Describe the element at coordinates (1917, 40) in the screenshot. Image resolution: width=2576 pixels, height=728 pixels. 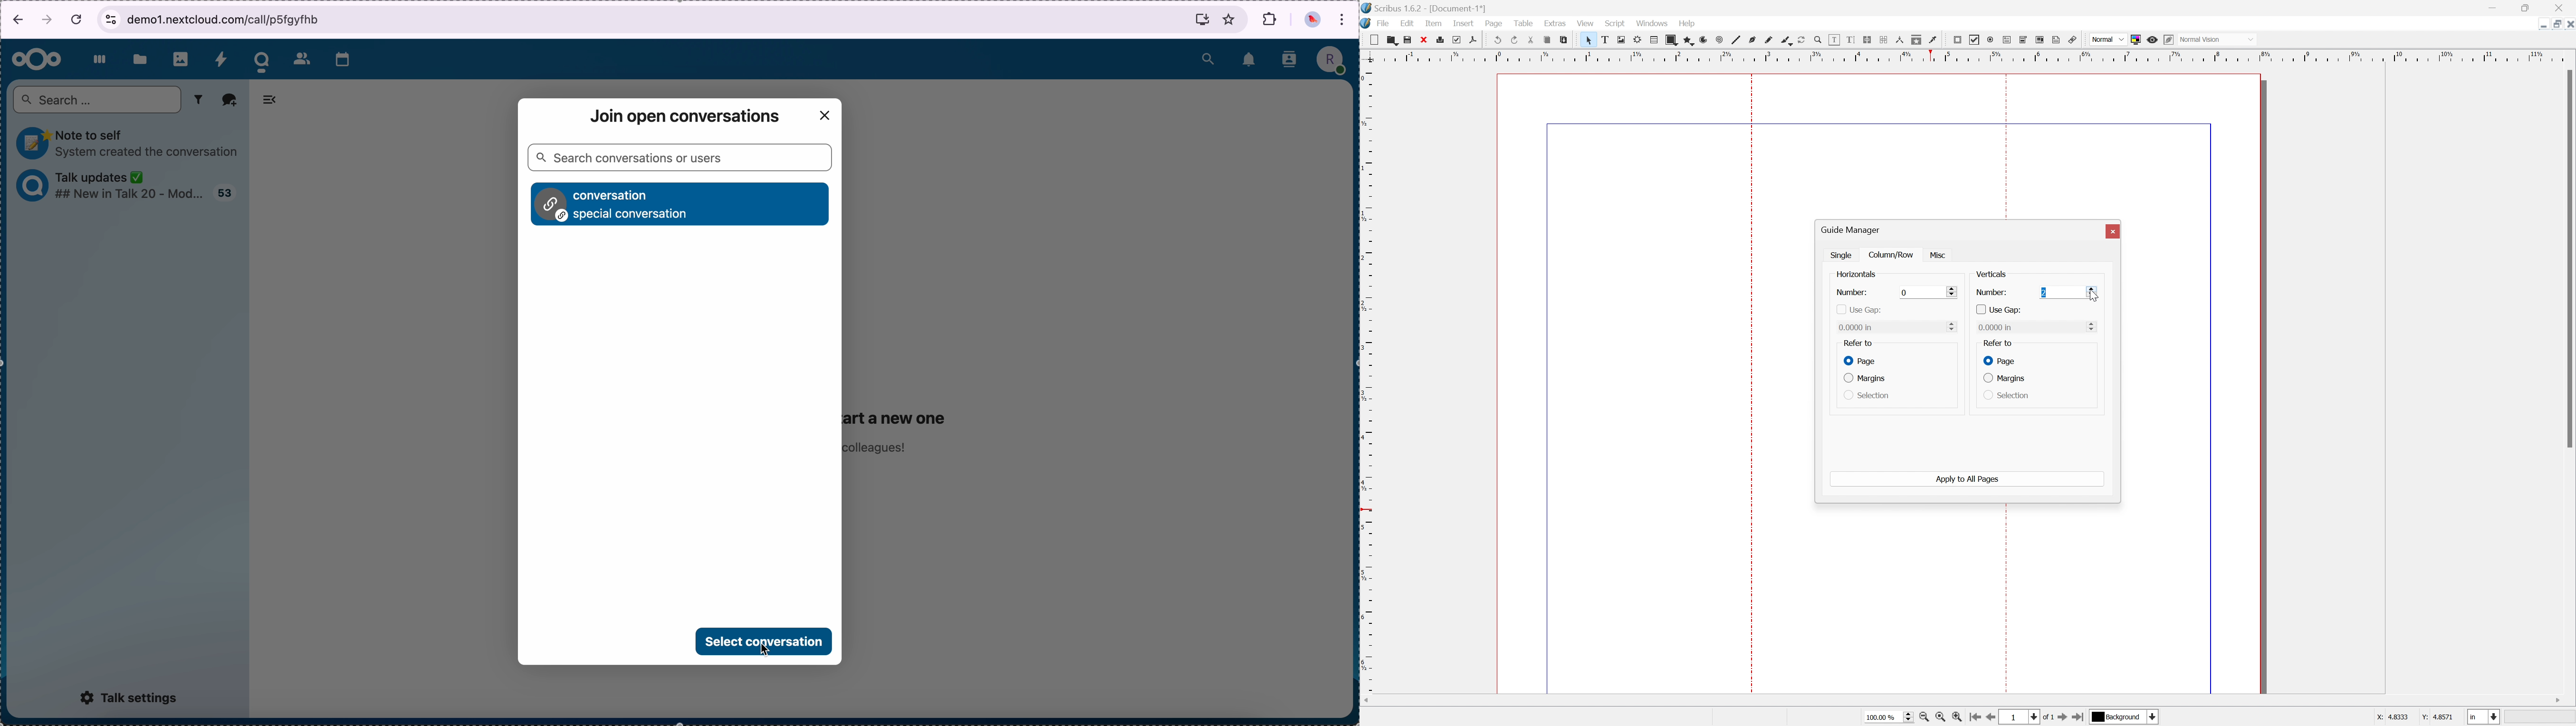
I see `copy item properties` at that location.